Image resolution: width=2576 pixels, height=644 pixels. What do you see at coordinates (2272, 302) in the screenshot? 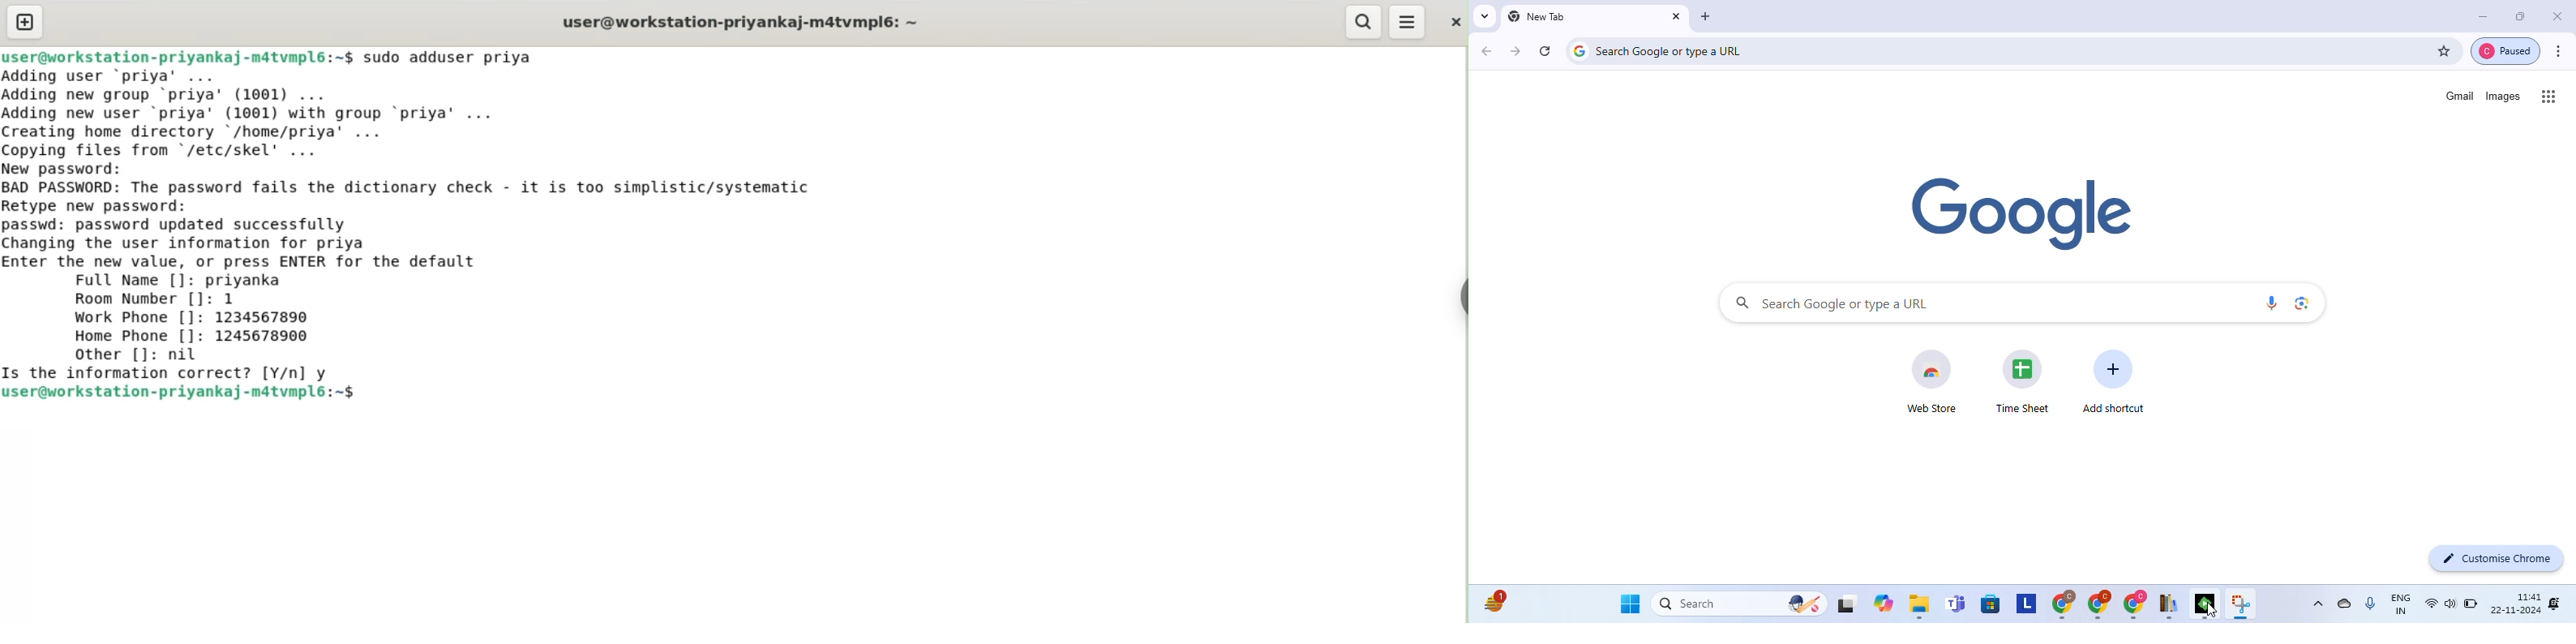
I see `search by voice` at bounding box center [2272, 302].